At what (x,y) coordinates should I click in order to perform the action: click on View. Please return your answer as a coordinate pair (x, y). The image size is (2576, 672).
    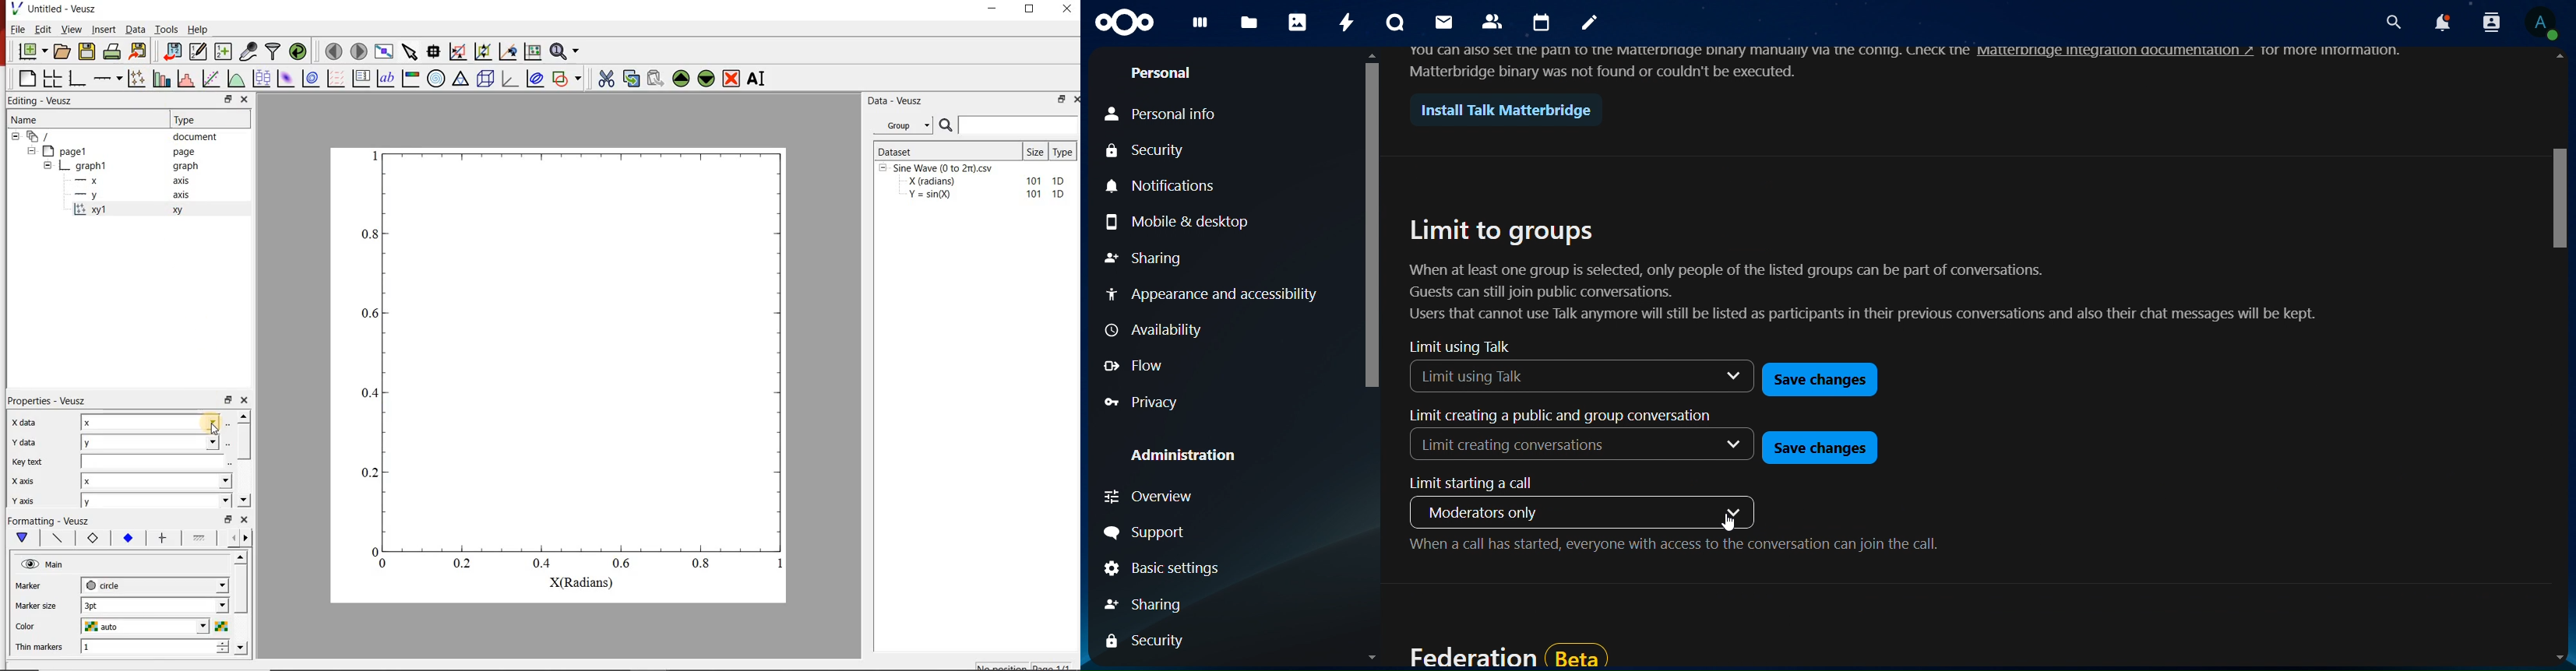
    Looking at the image, I should click on (72, 29).